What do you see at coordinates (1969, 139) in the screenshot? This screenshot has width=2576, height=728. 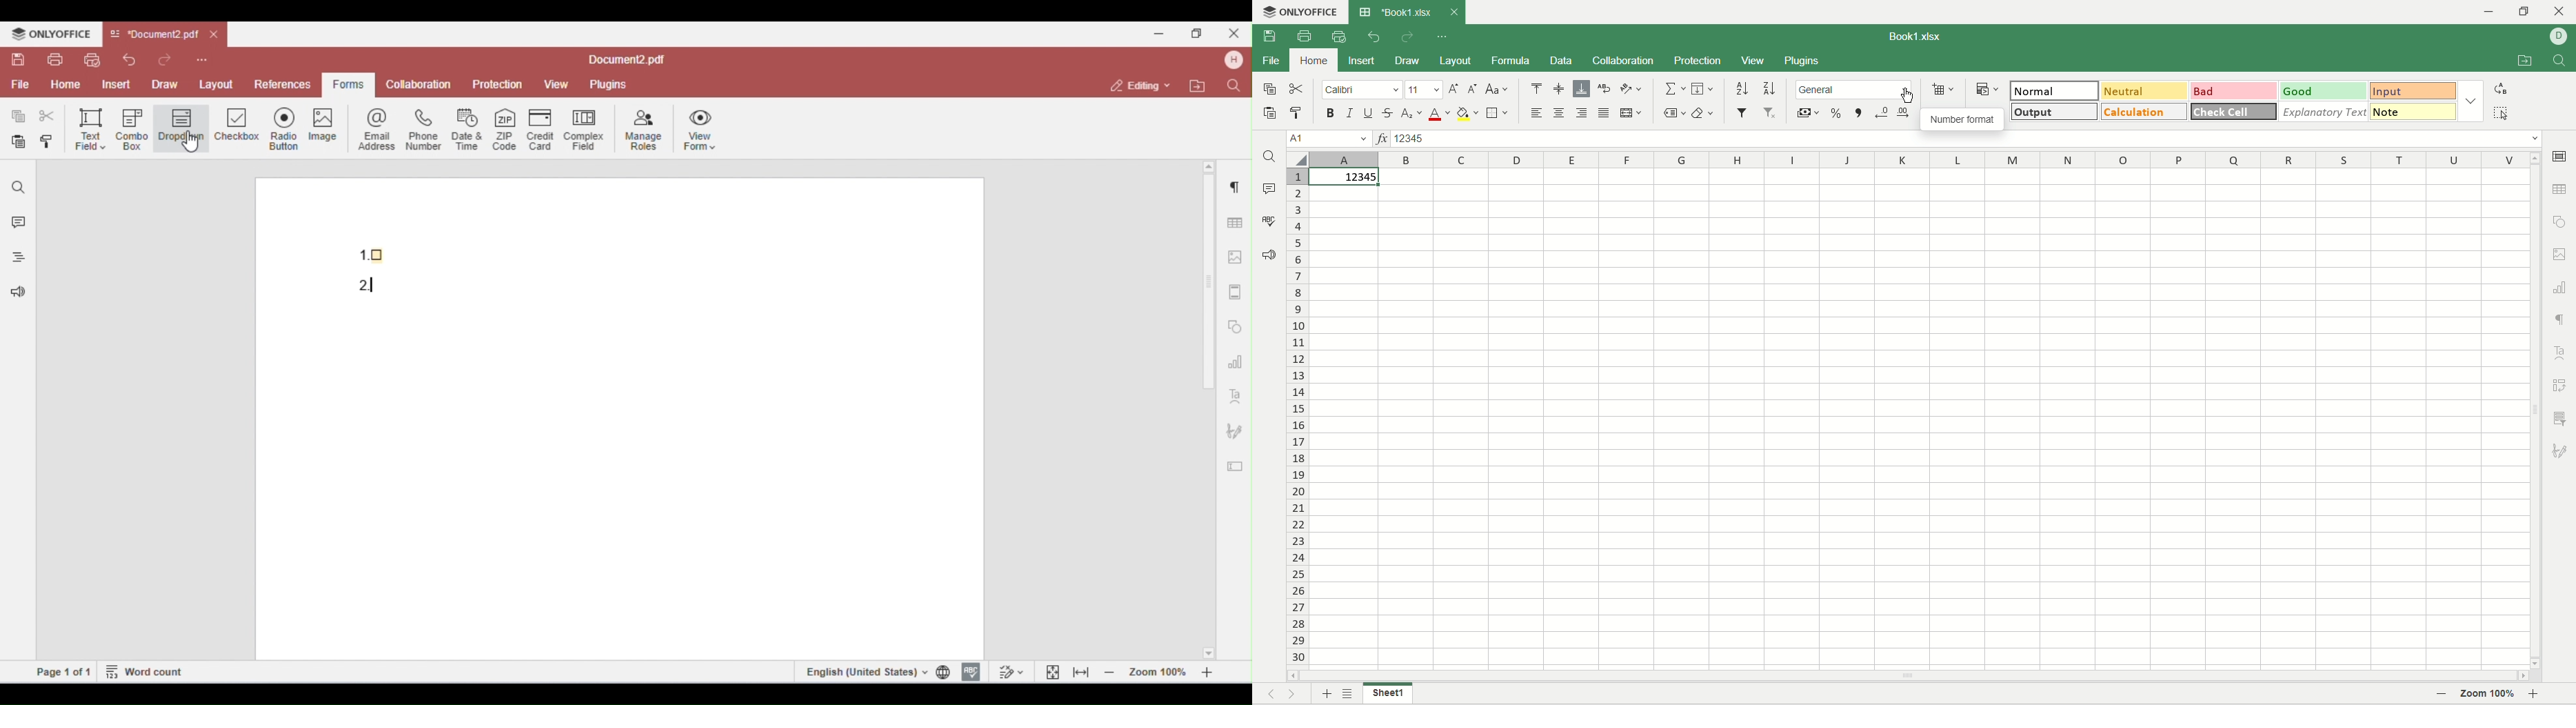 I see `input line` at bounding box center [1969, 139].